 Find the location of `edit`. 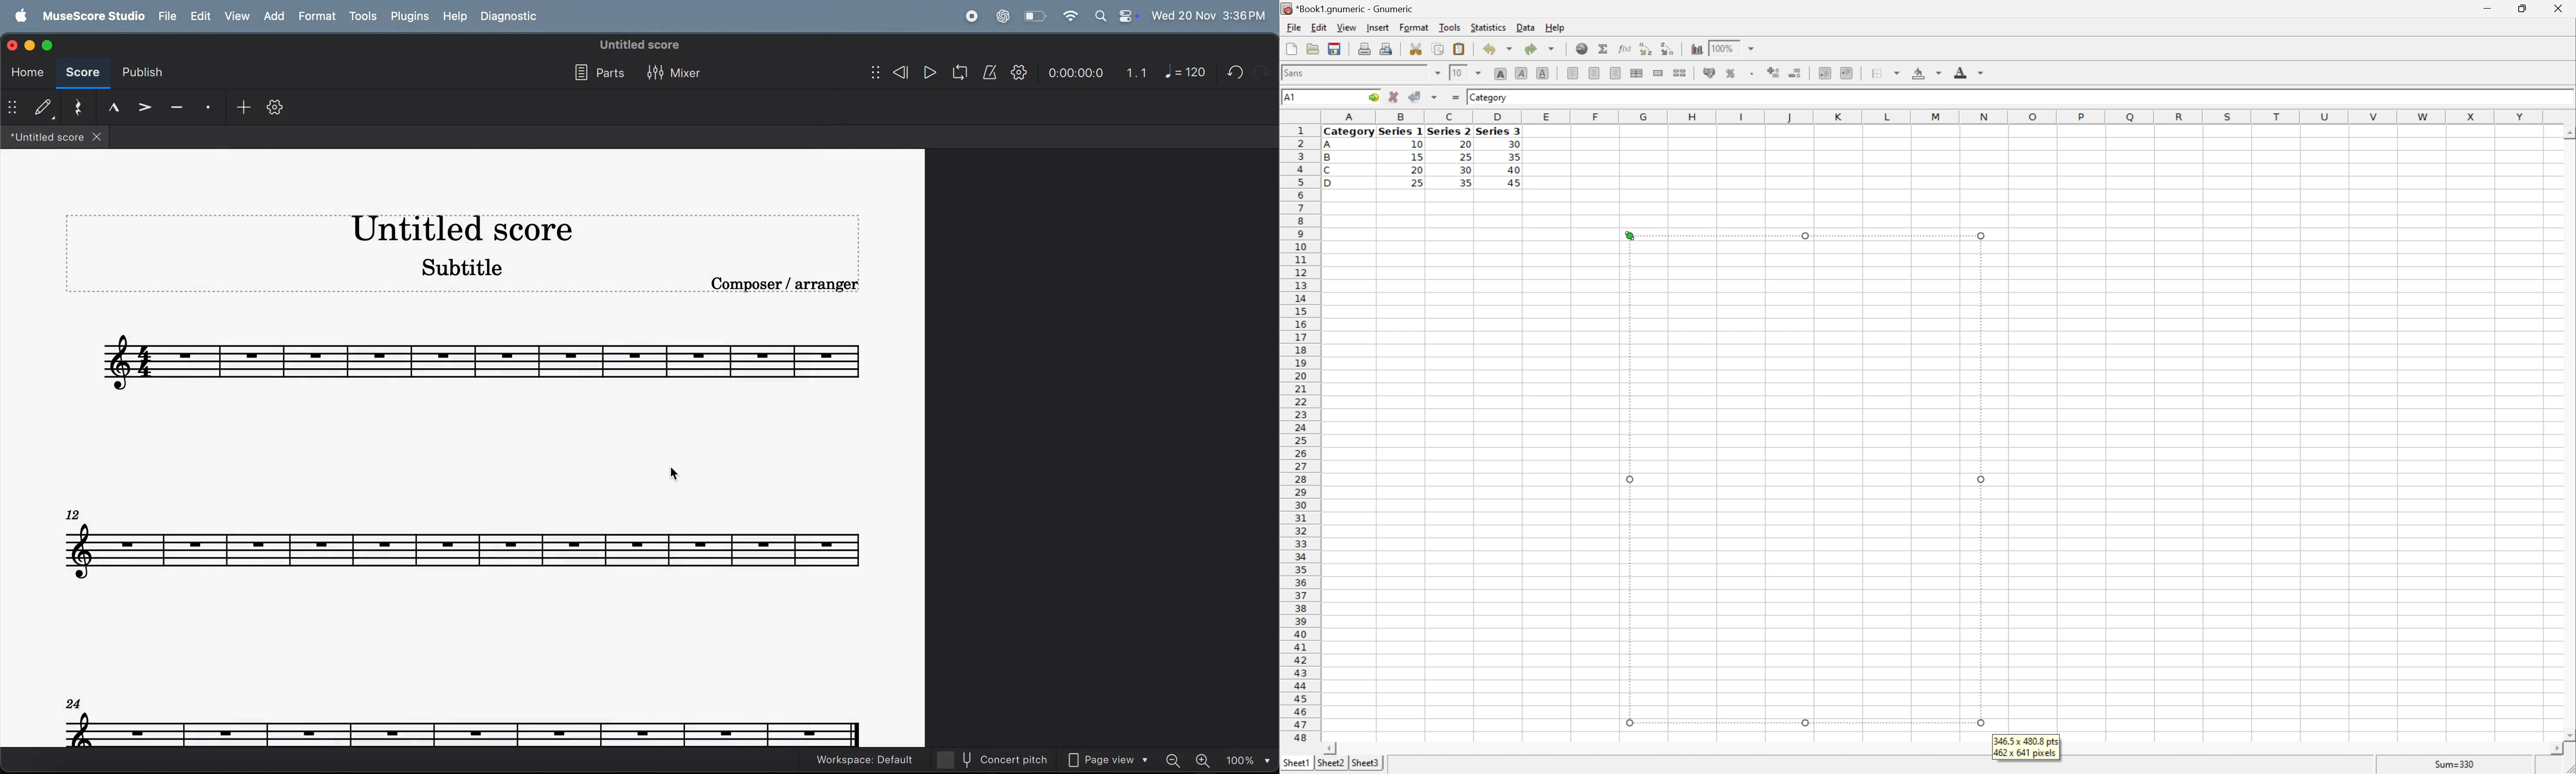

edit is located at coordinates (199, 17).